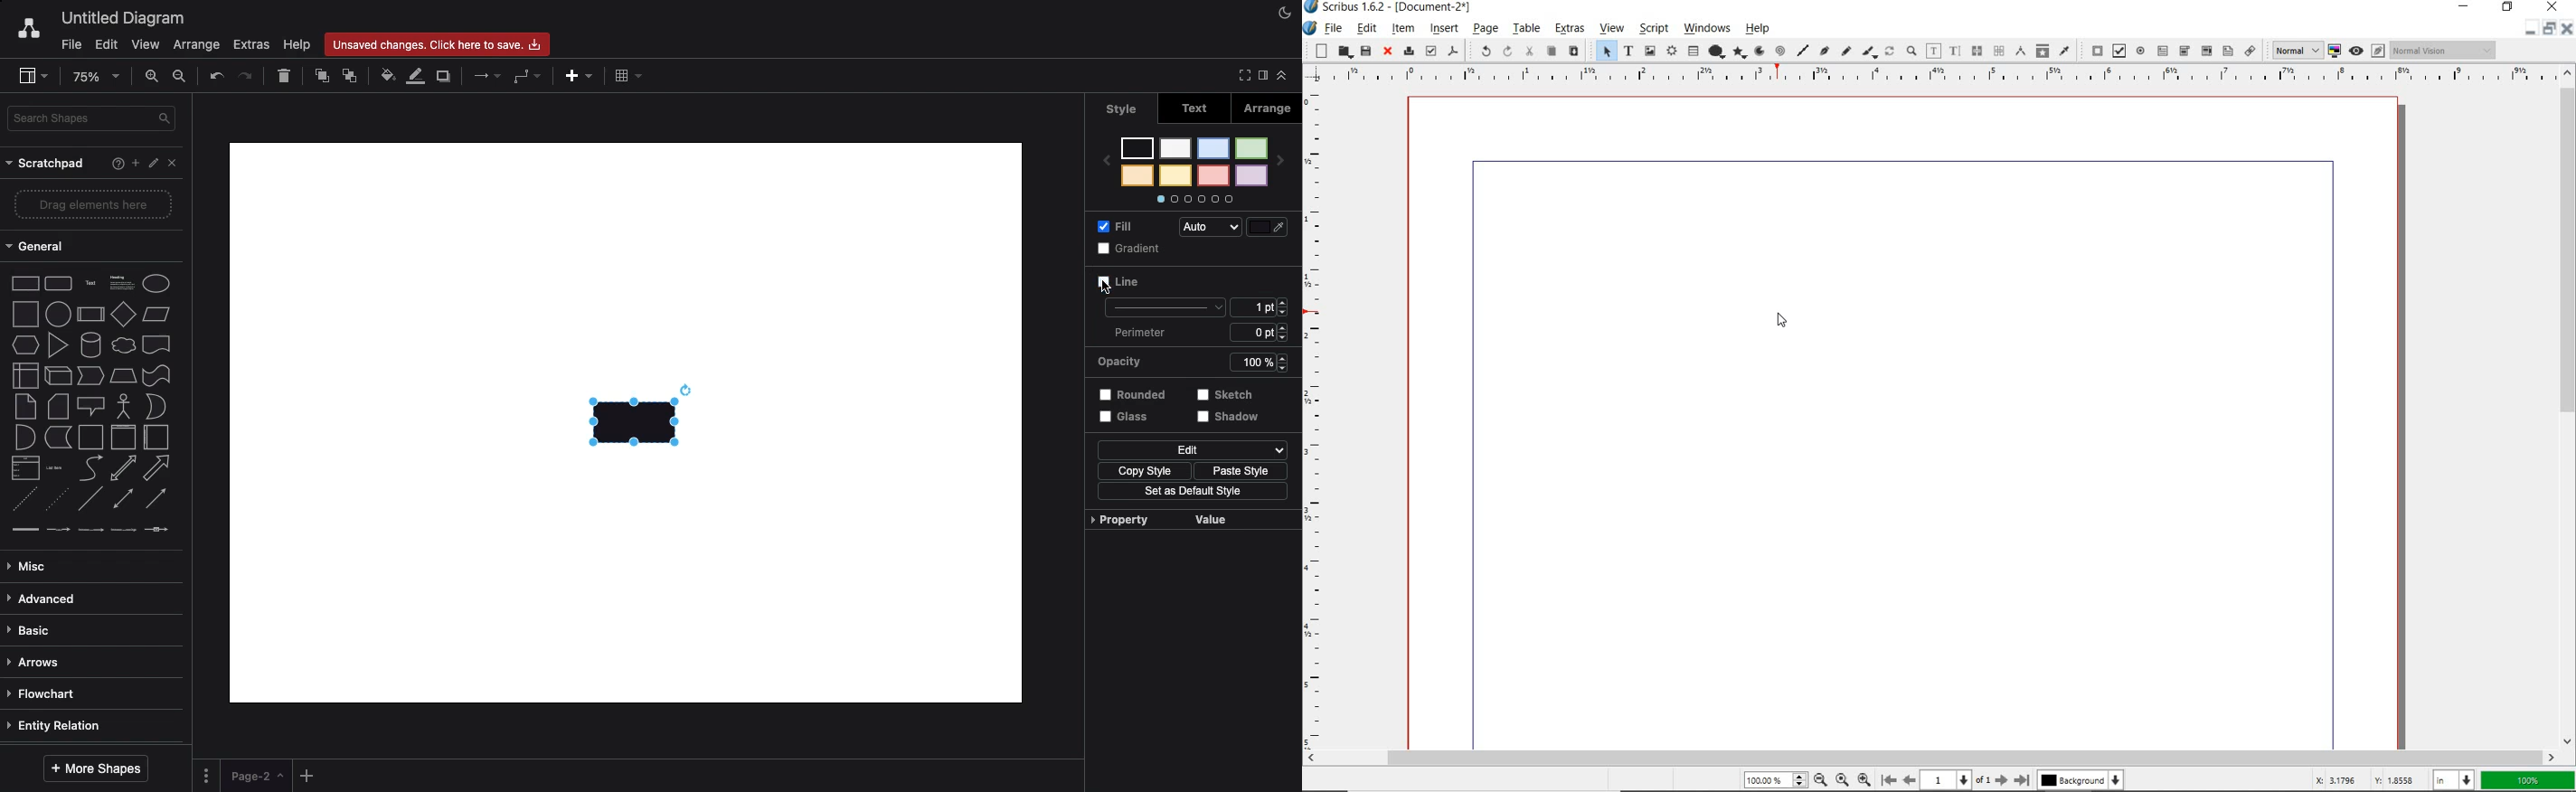  I want to click on cylinder, so click(89, 345).